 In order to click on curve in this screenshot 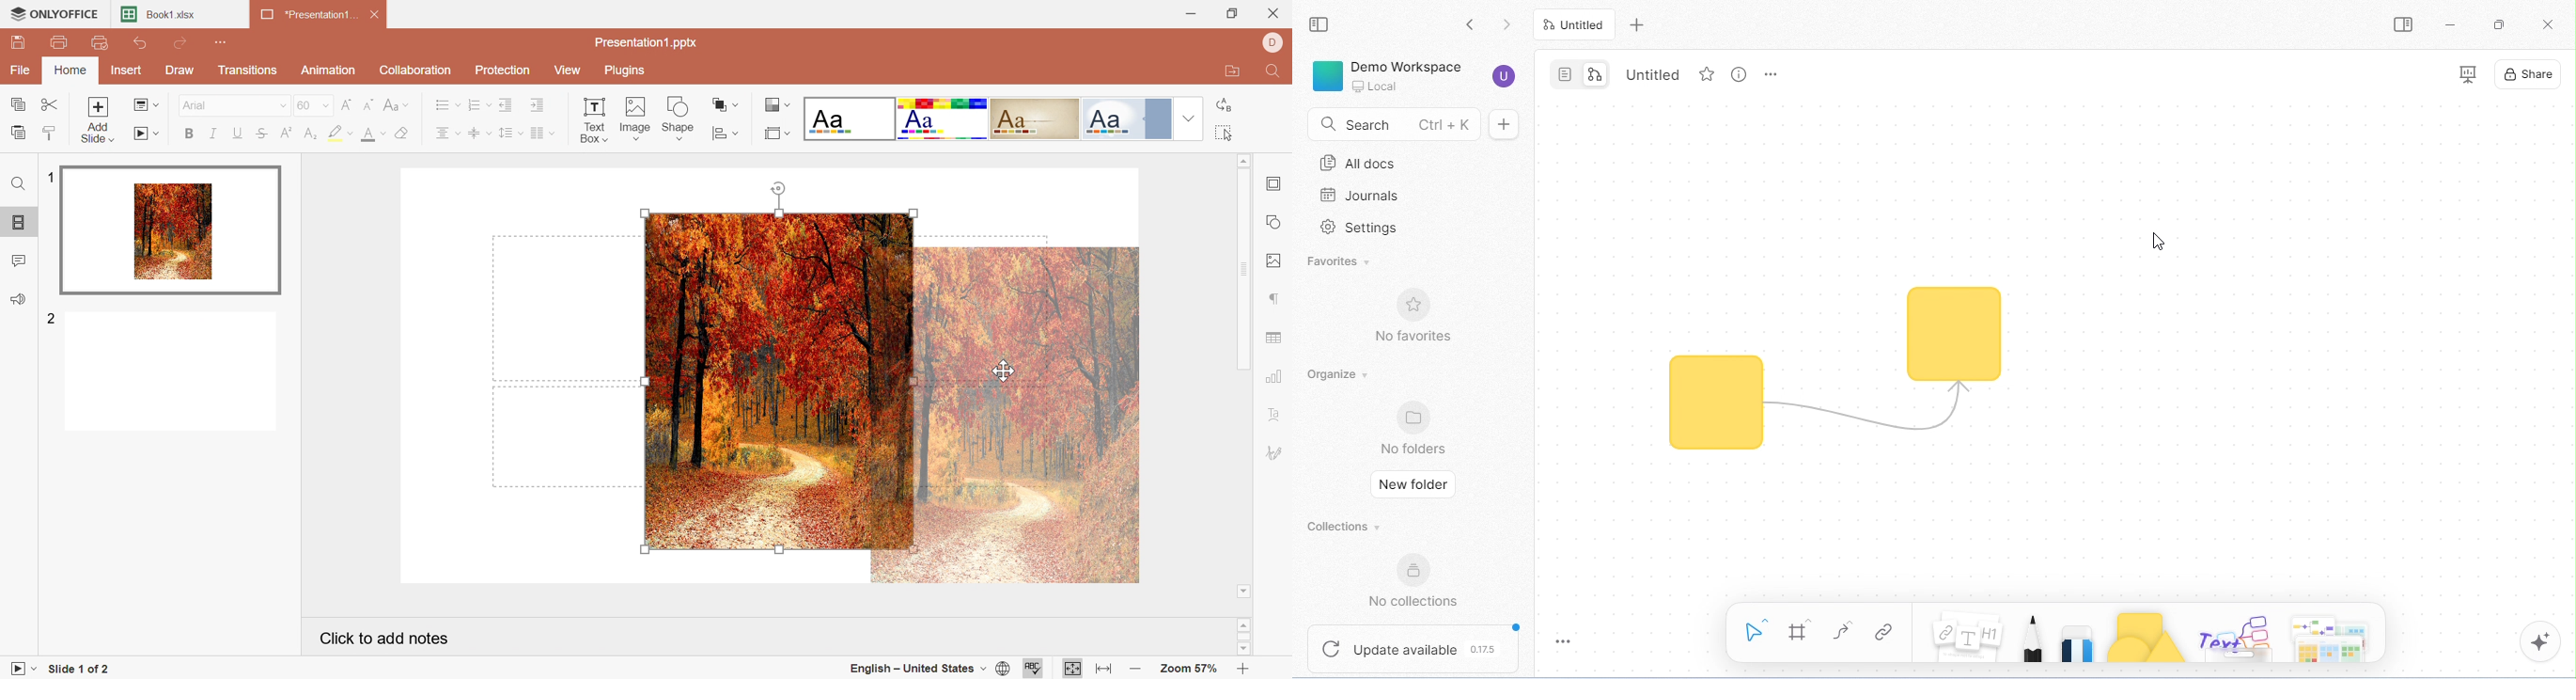, I will do `click(1844, 631)`.